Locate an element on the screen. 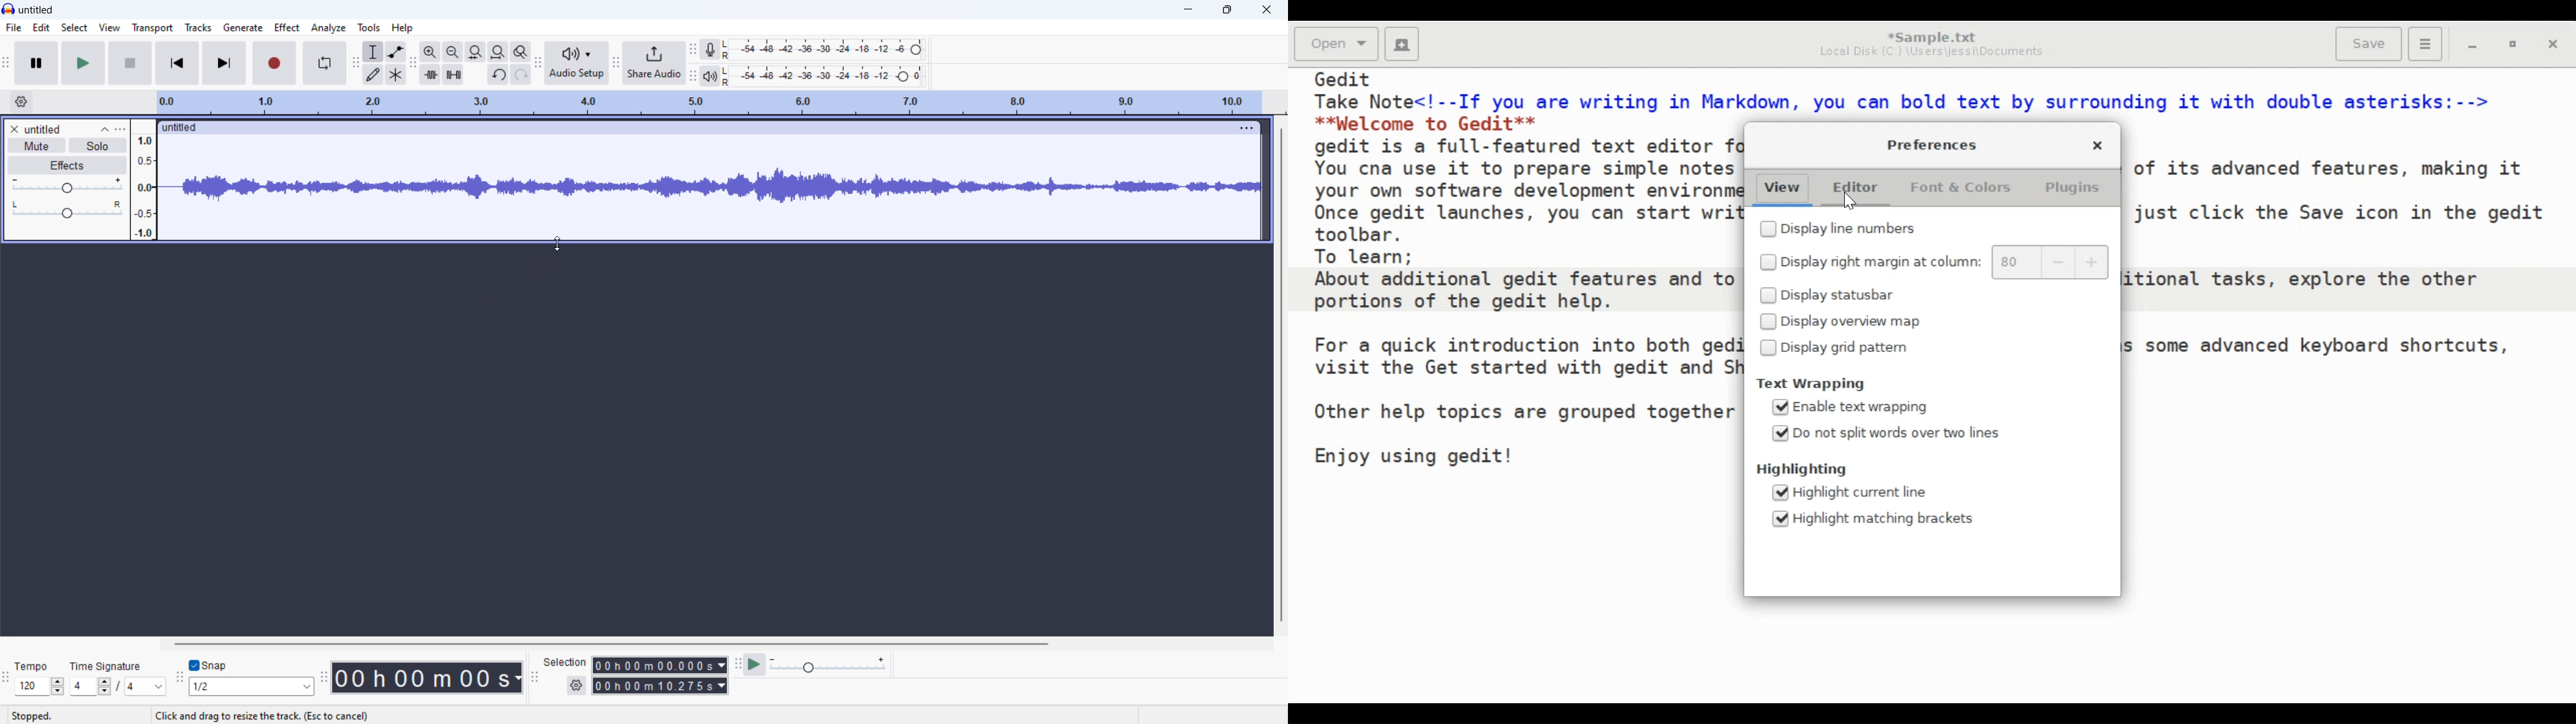  recording level is located at coordinates (826, 50).